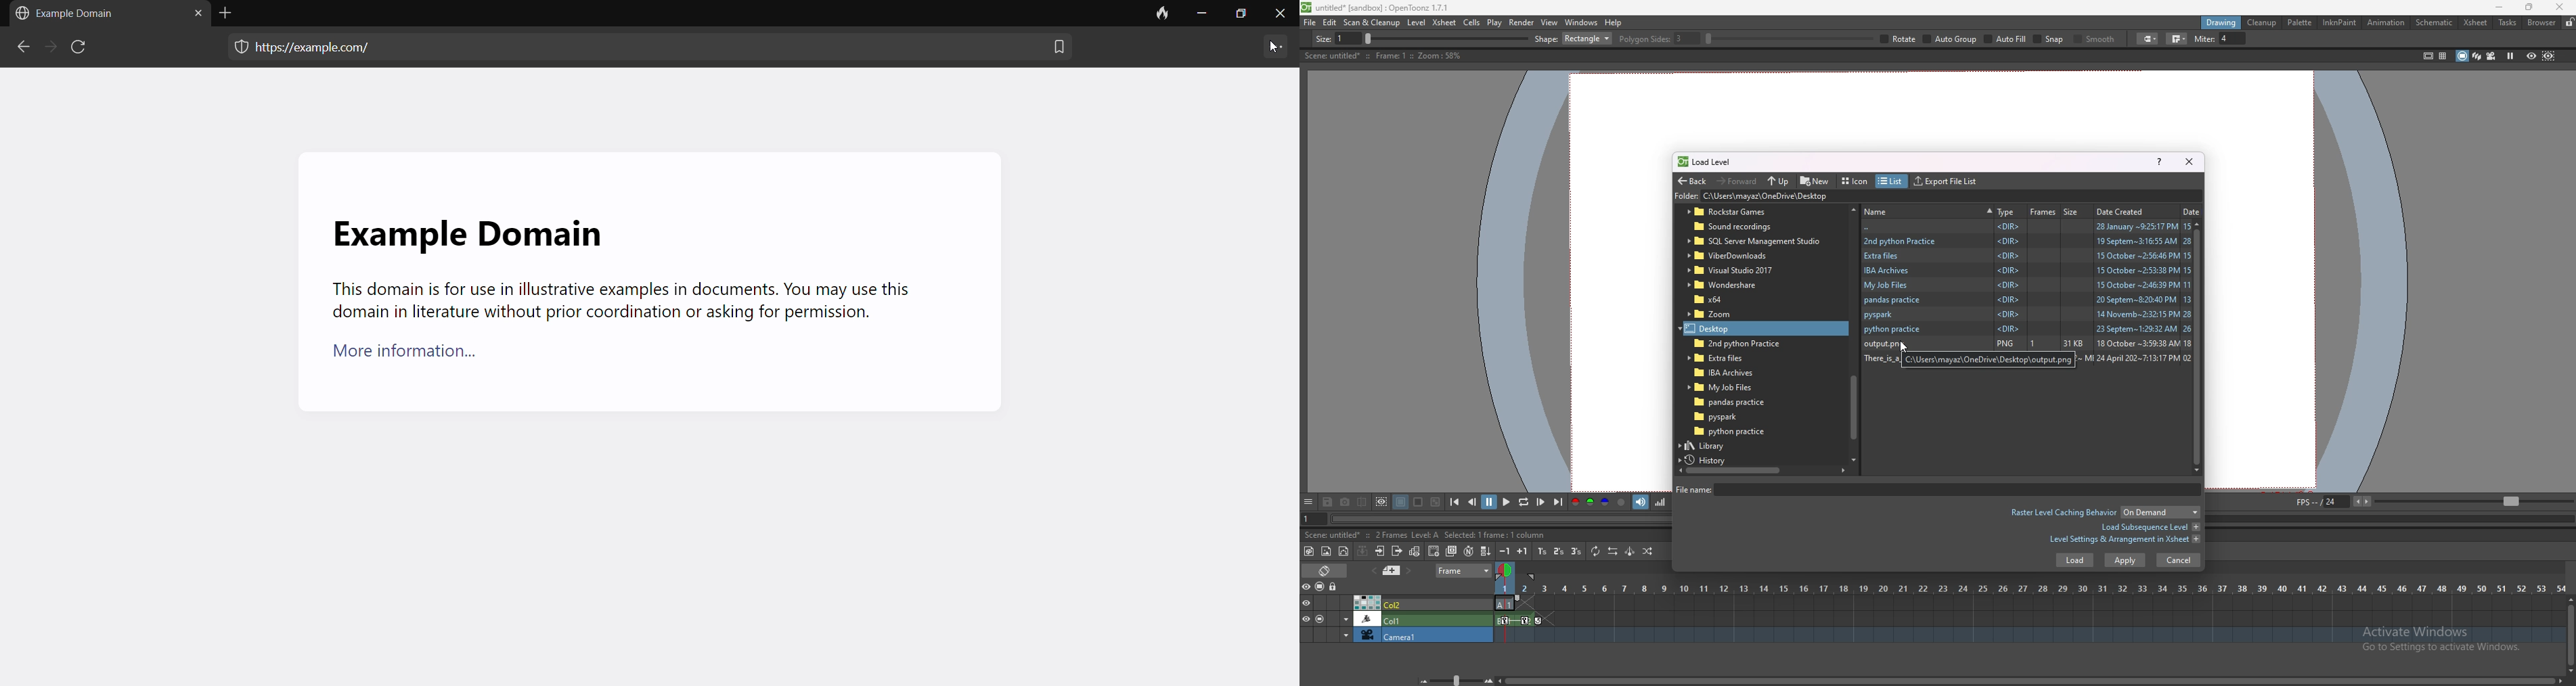 Image resolution: width=2576 pixels, height=700 pixels. What do you see at coordinates (1928, 210) in the screenshot?
I see `names` at bounding box center [1928, 210].